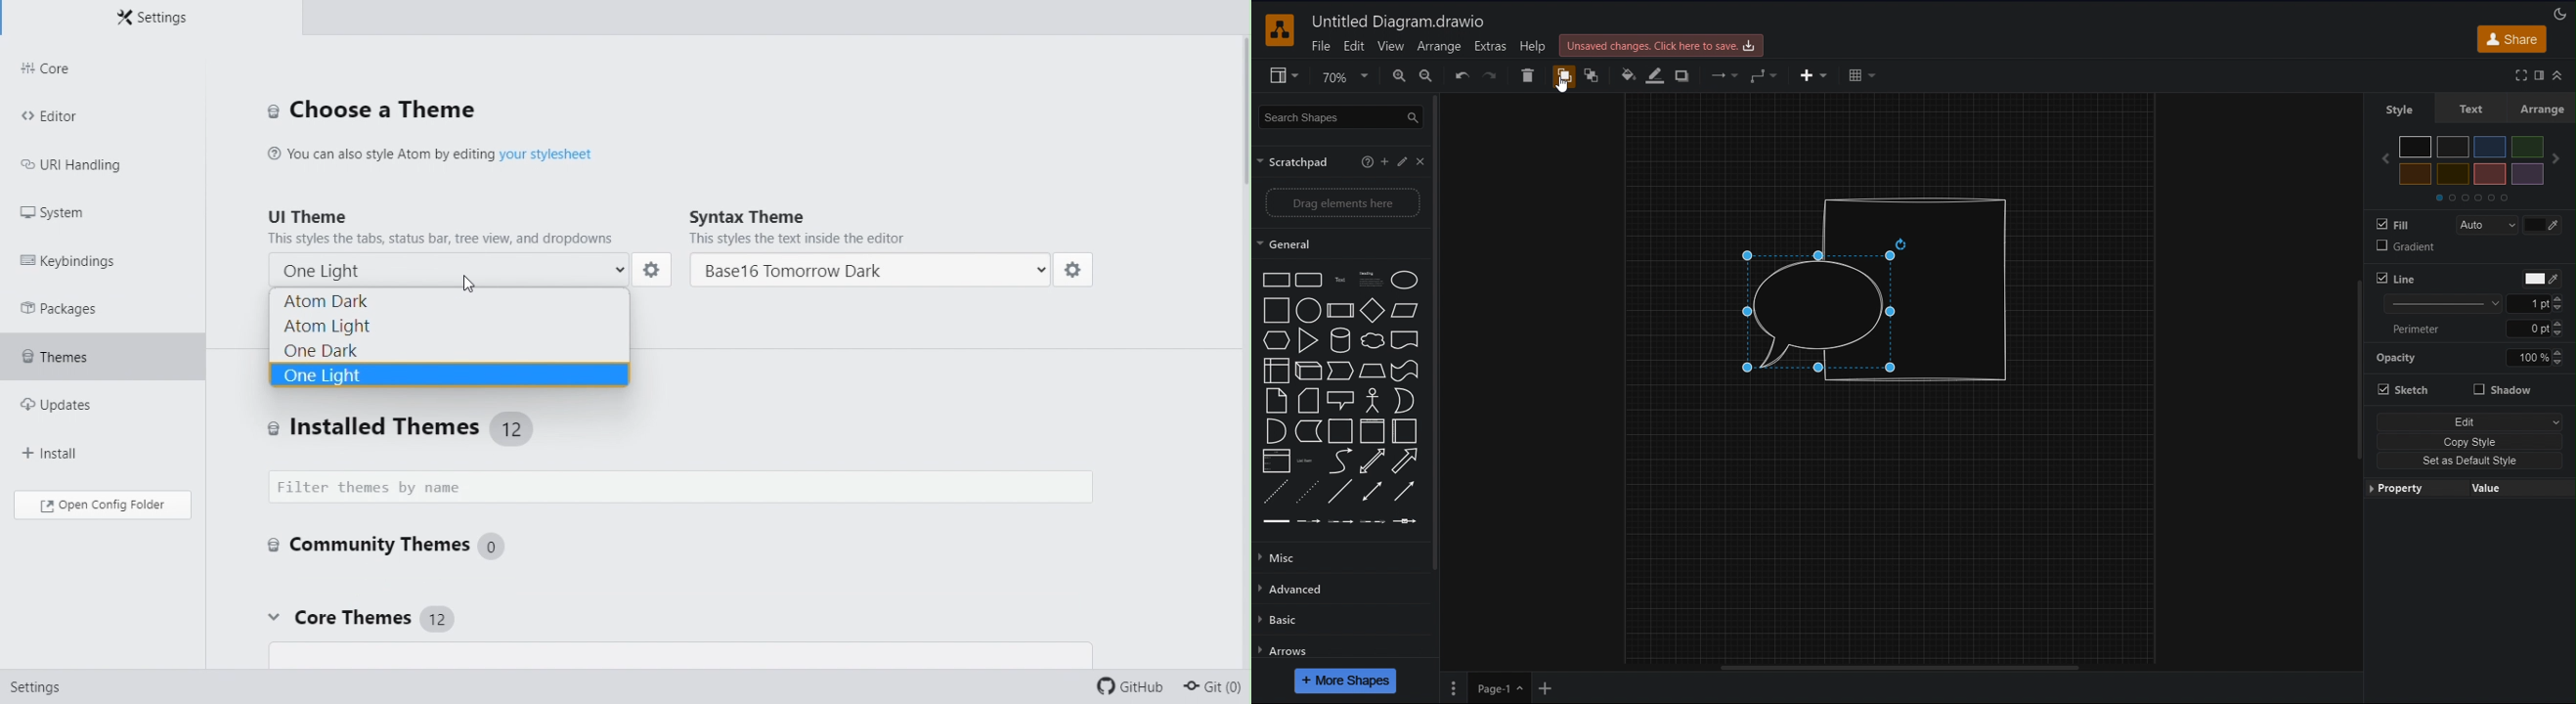  I want to click on key Bindings, so click(80, 257).